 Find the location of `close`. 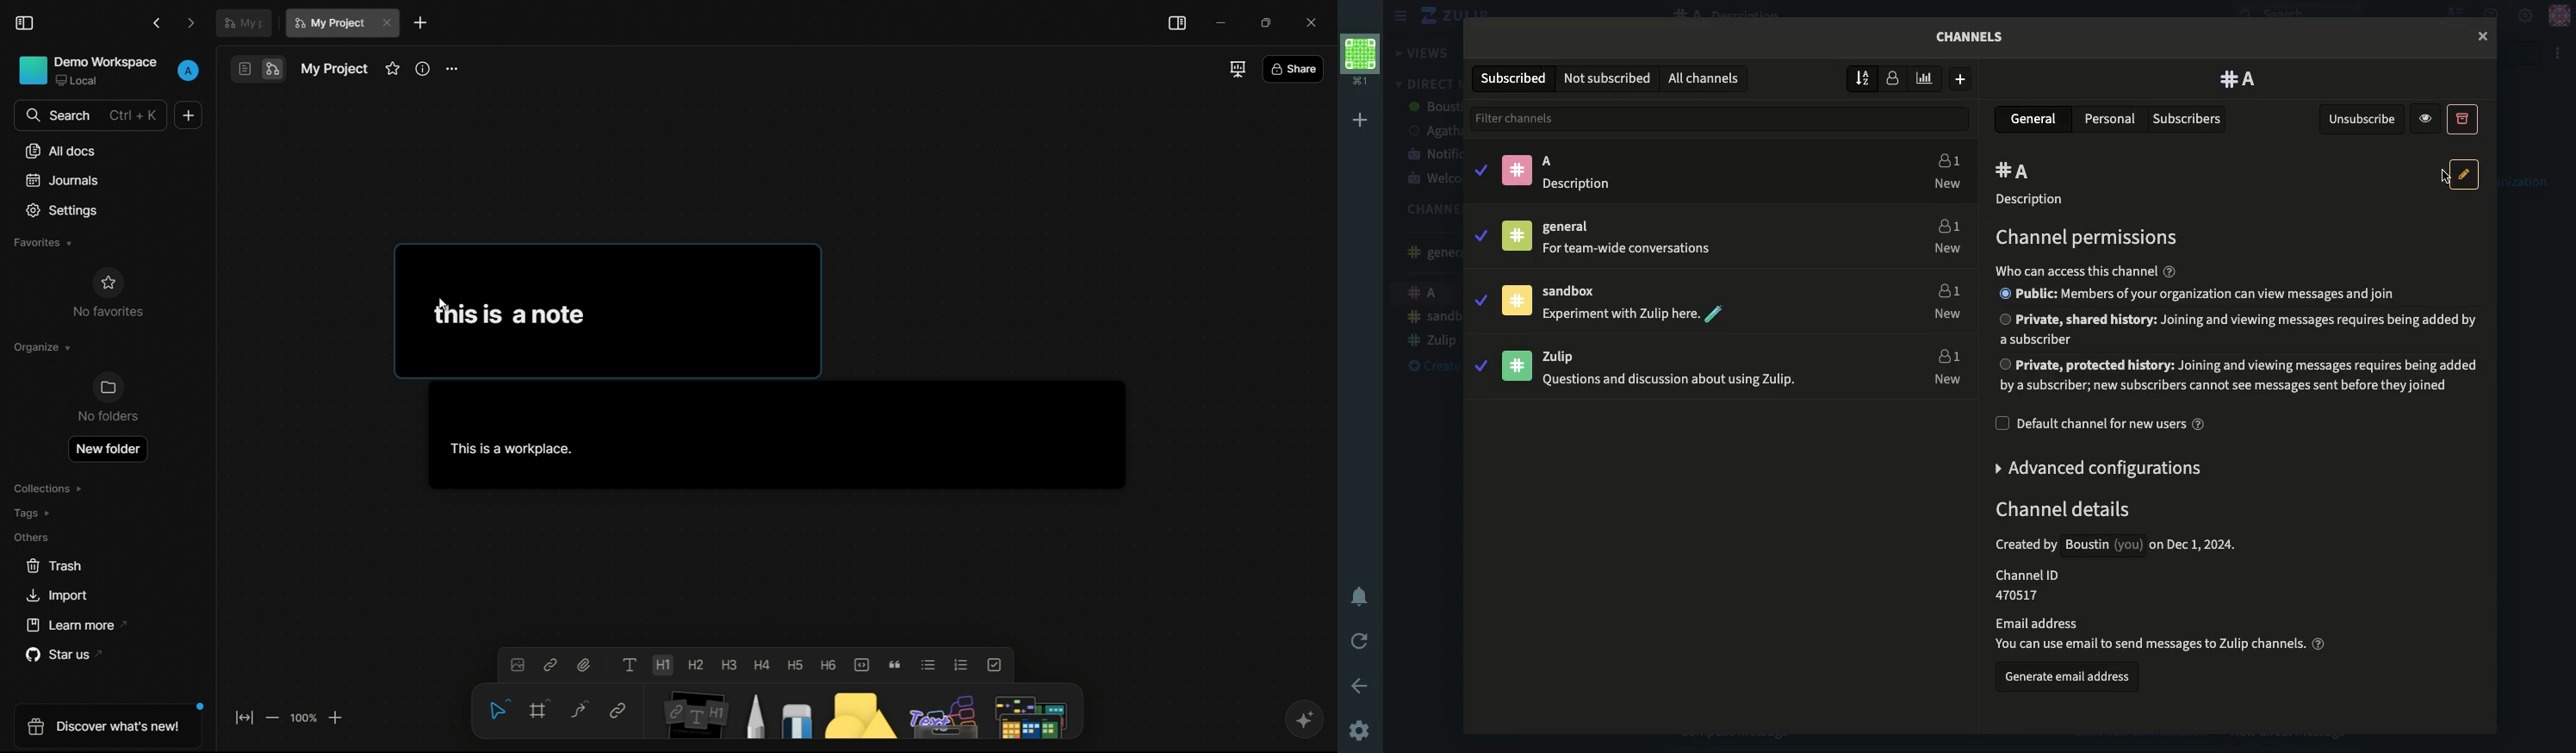

close is located at coordinates (388, 22).